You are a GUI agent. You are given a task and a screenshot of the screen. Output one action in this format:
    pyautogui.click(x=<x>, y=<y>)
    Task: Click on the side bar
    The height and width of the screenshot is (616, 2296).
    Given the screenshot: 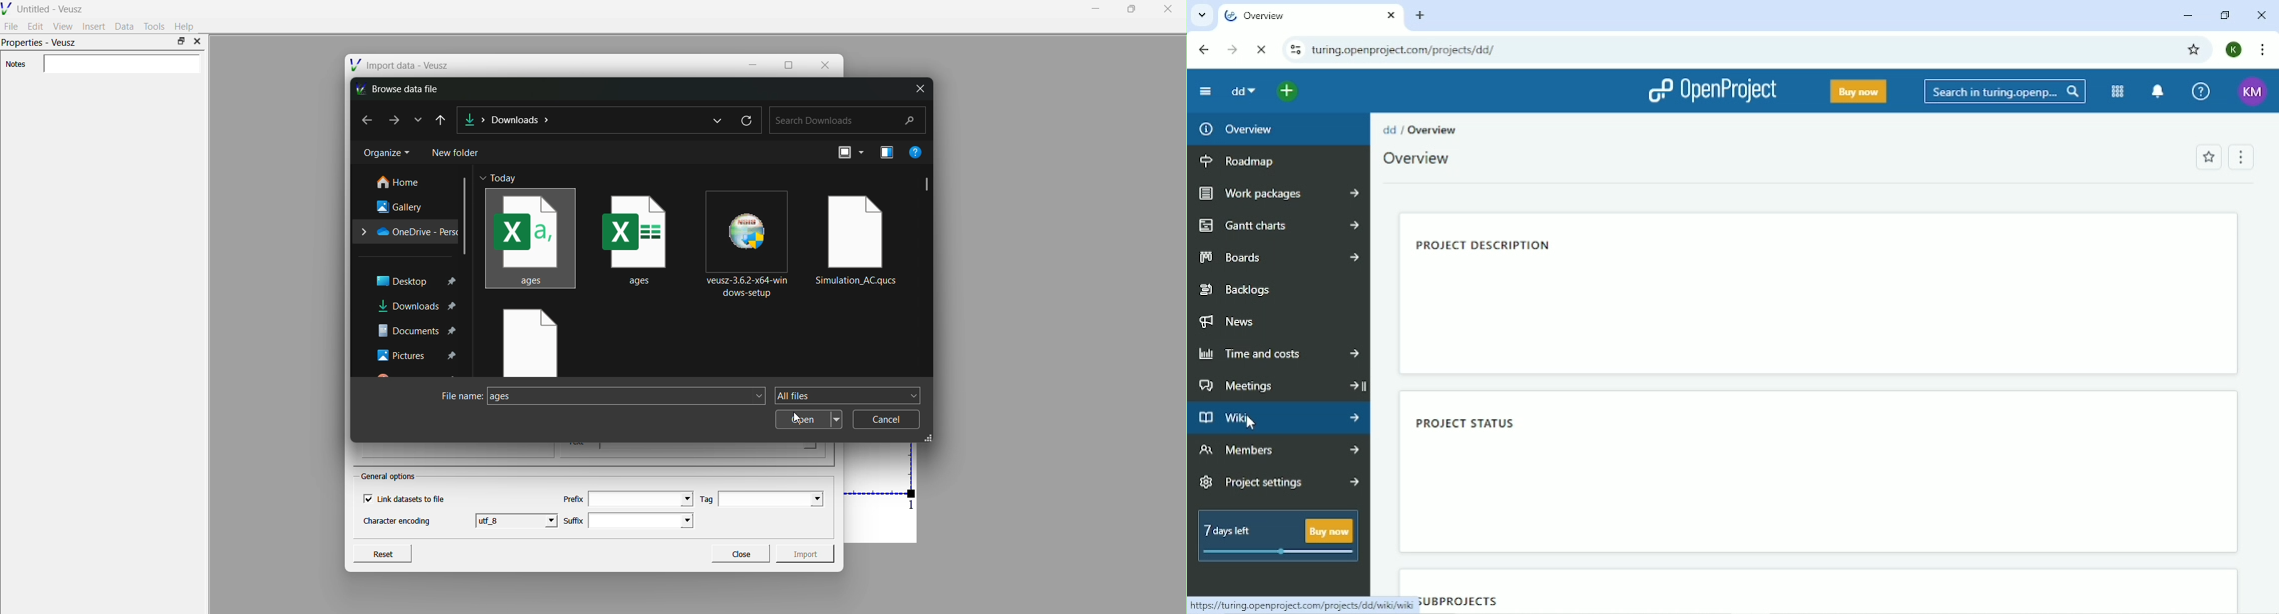 What is the action you would take?
    pyautogui.click(x=928, y=186)
    